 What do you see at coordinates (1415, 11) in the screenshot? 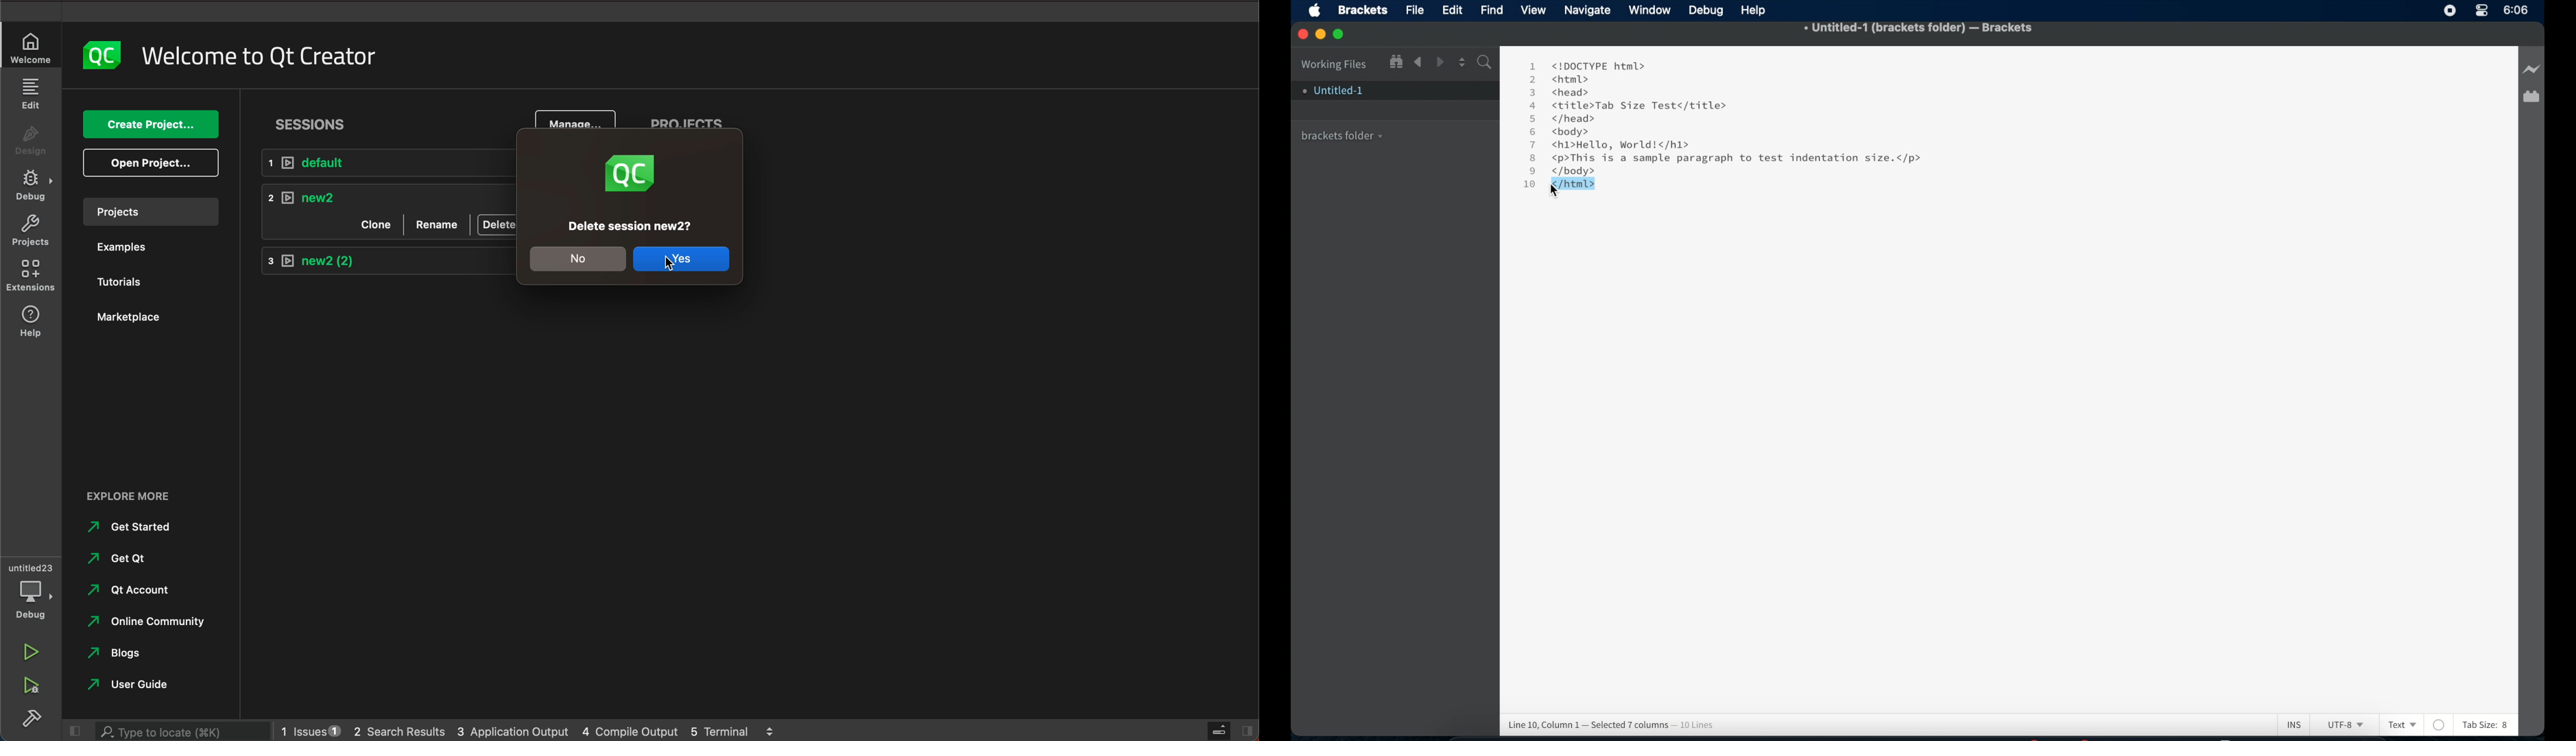
I see `File` at bounding box center [1415, 11].